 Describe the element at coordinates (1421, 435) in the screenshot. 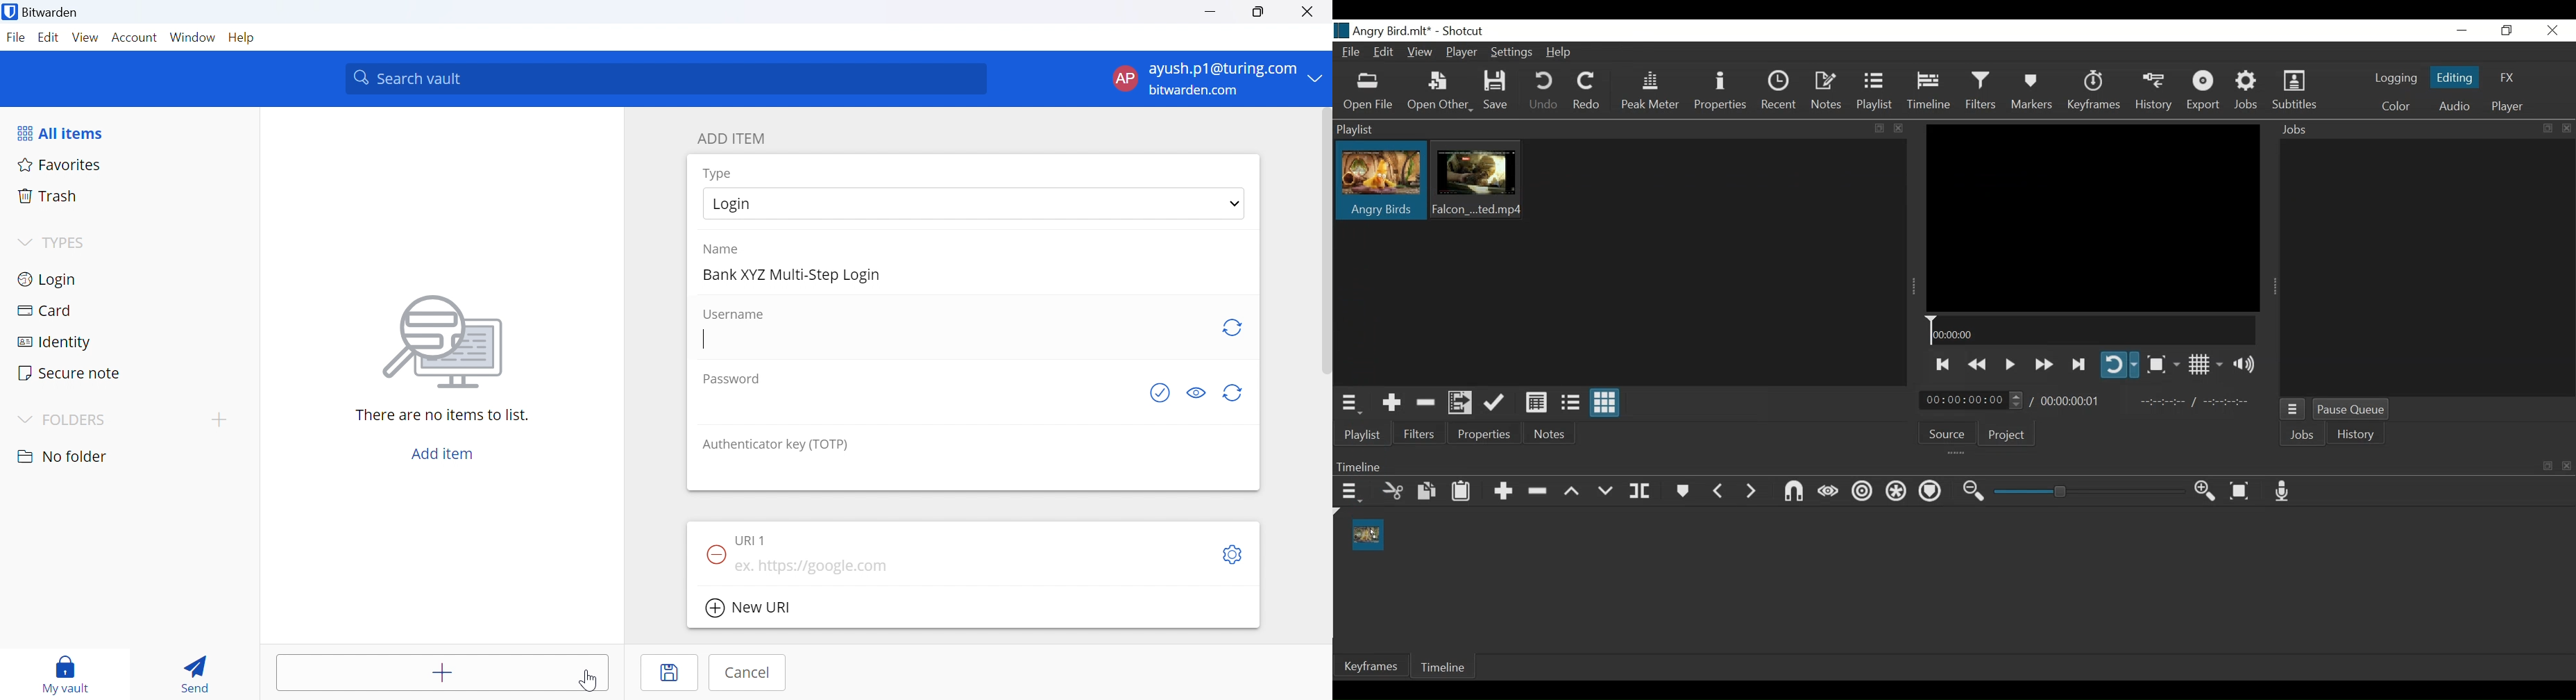

I see `Filters` at that location.